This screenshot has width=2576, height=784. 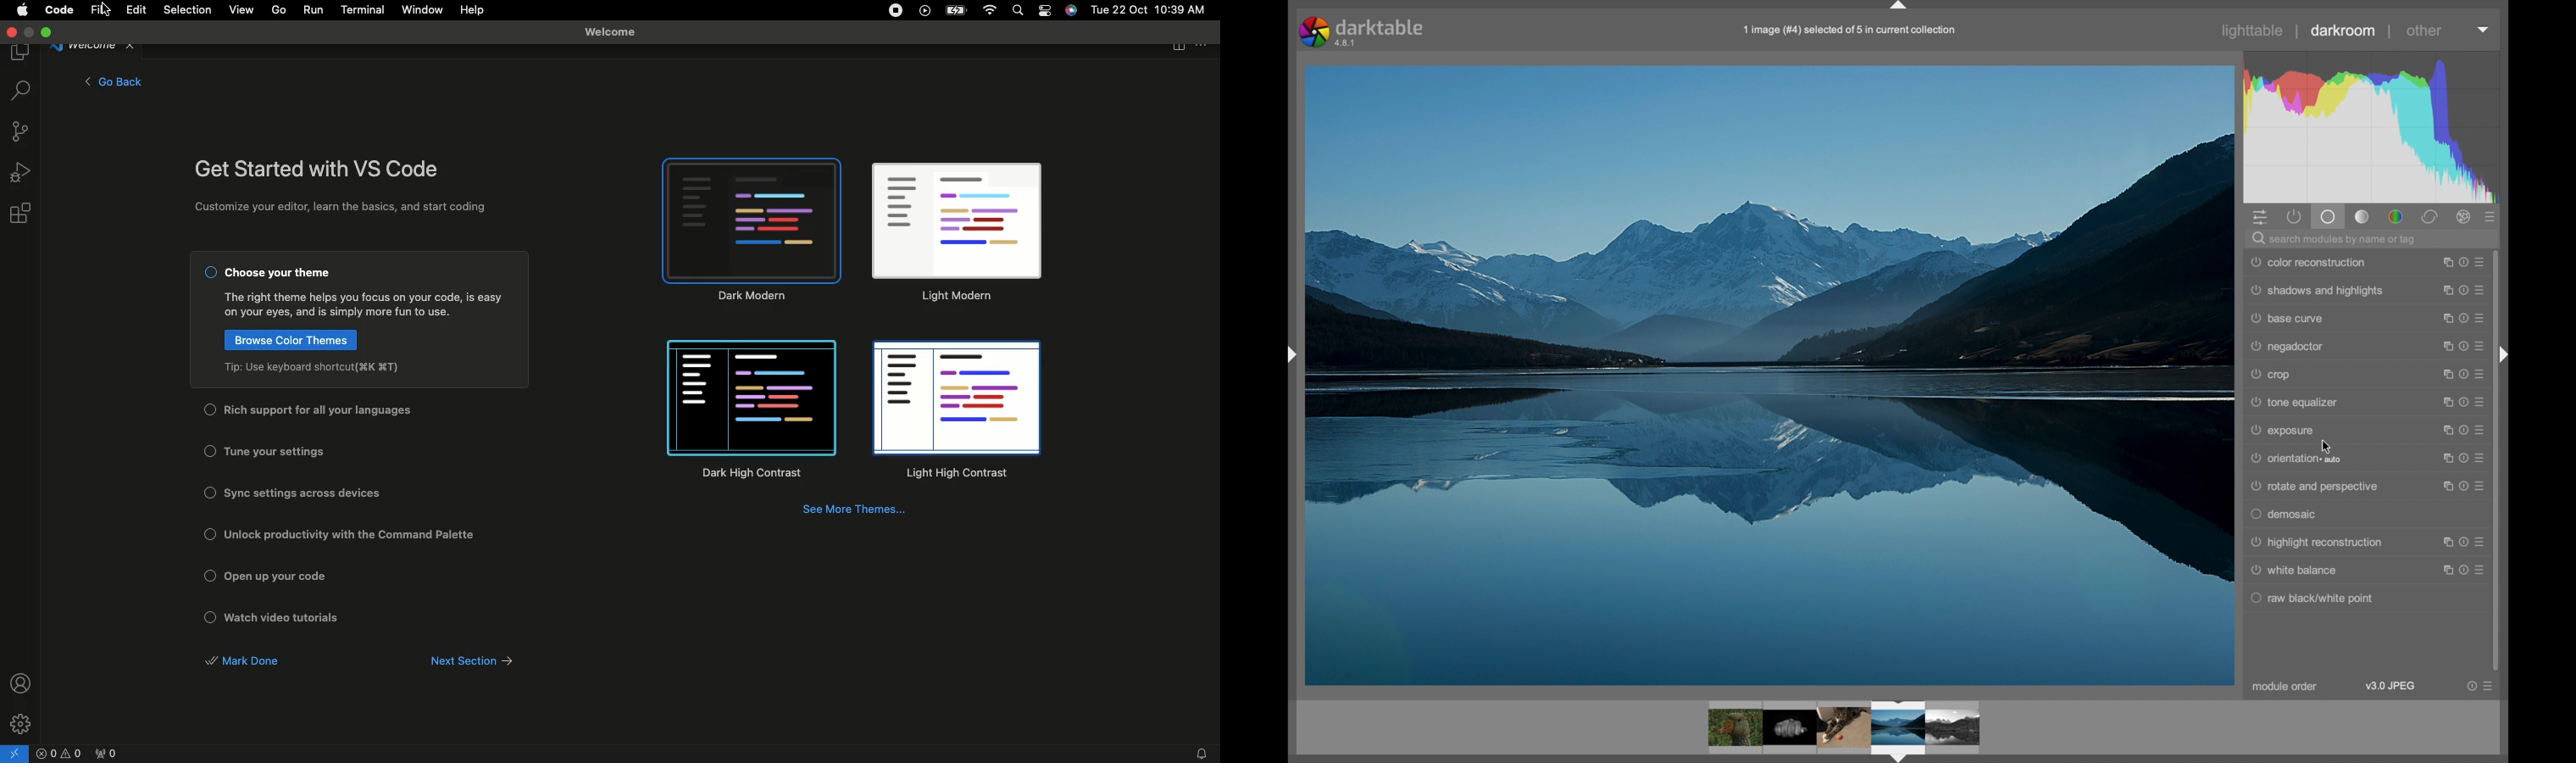 I want to click on Extensions, so click(x=22, y=214).